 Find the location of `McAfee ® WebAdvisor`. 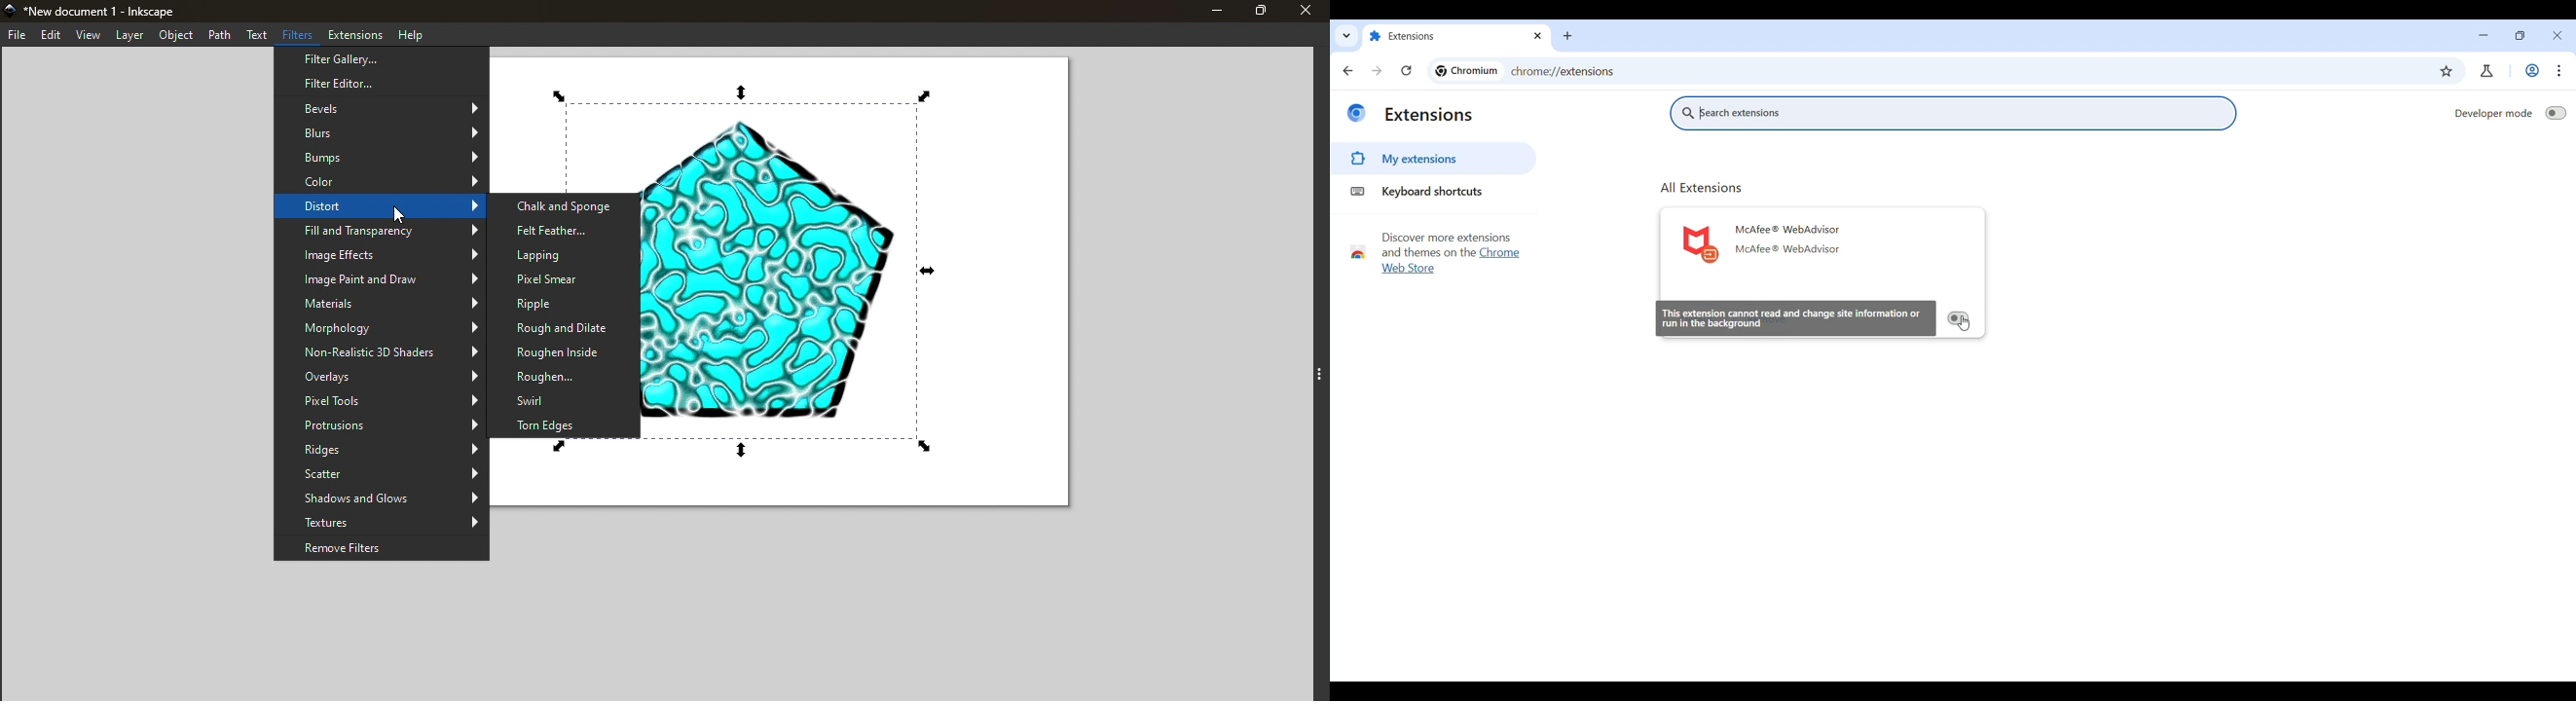

McAfee ® WebAdvisor is located at coordinates (1787, 249).